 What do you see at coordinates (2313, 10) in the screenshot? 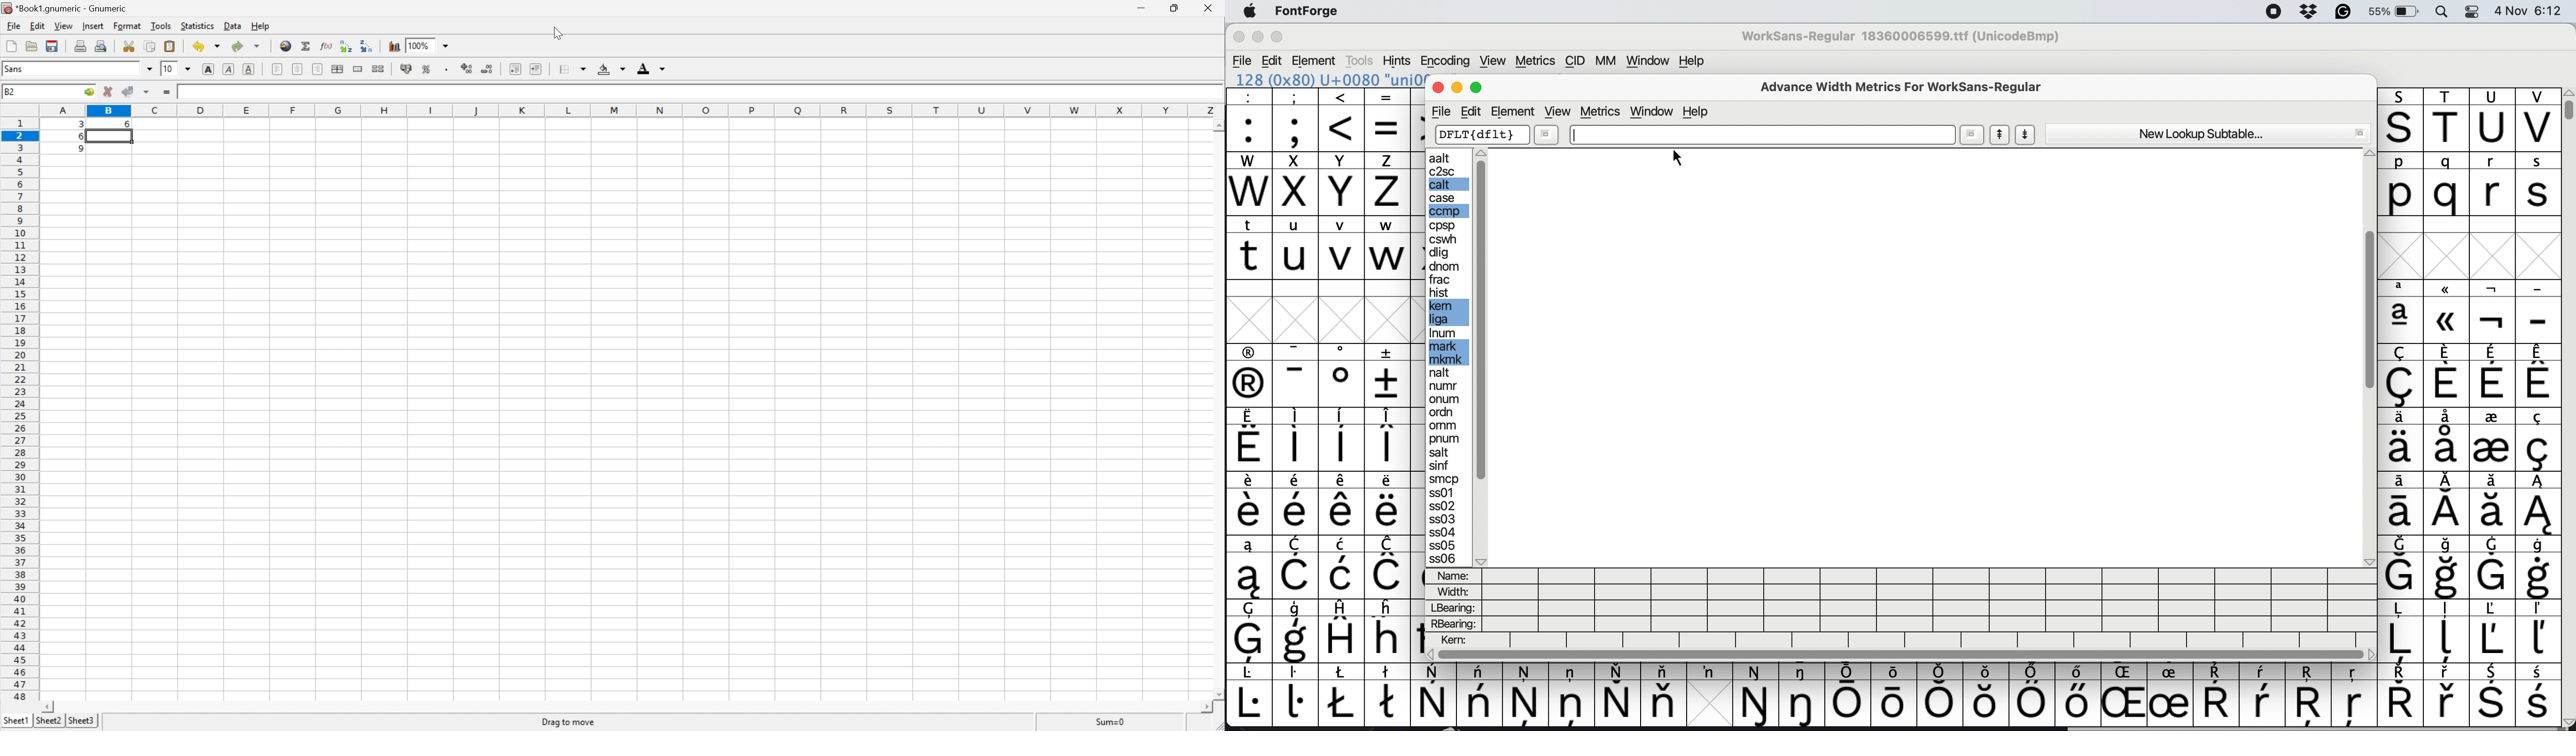
I see `dropbox` at bounding box center [2313, 10].